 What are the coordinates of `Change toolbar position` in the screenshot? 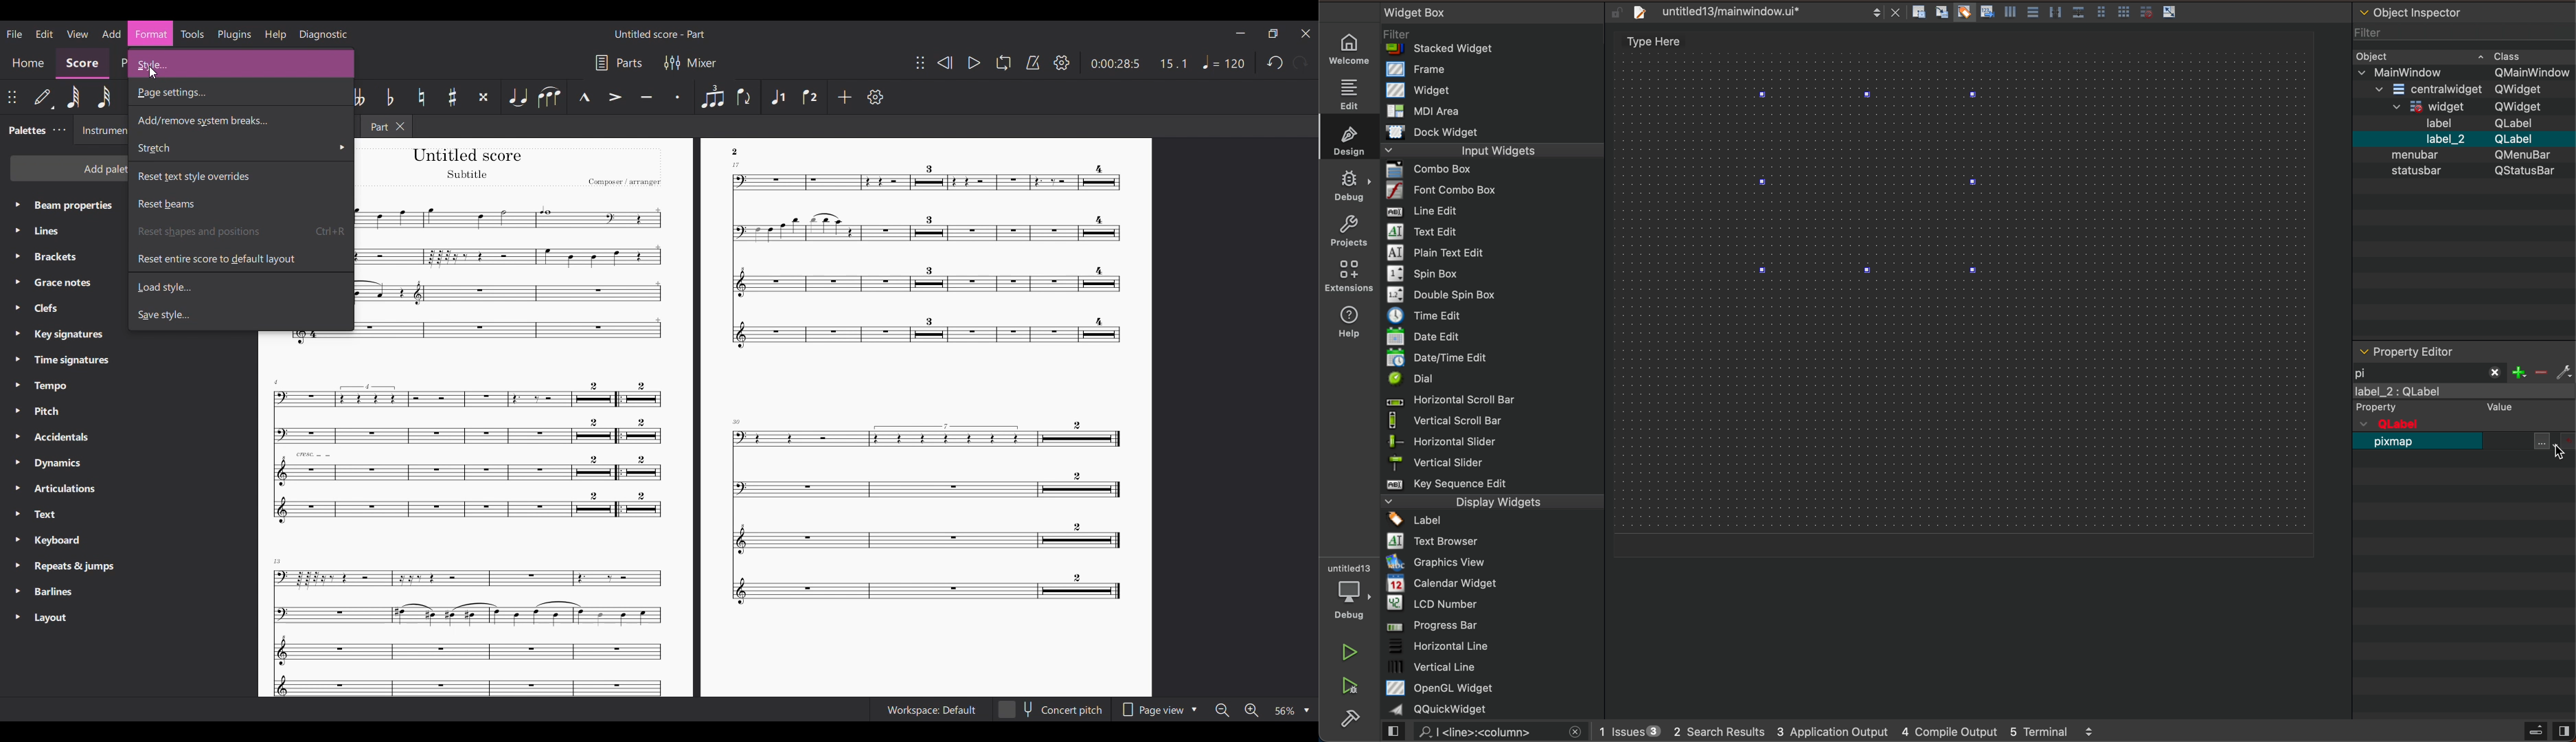 It's located at (920, 63).